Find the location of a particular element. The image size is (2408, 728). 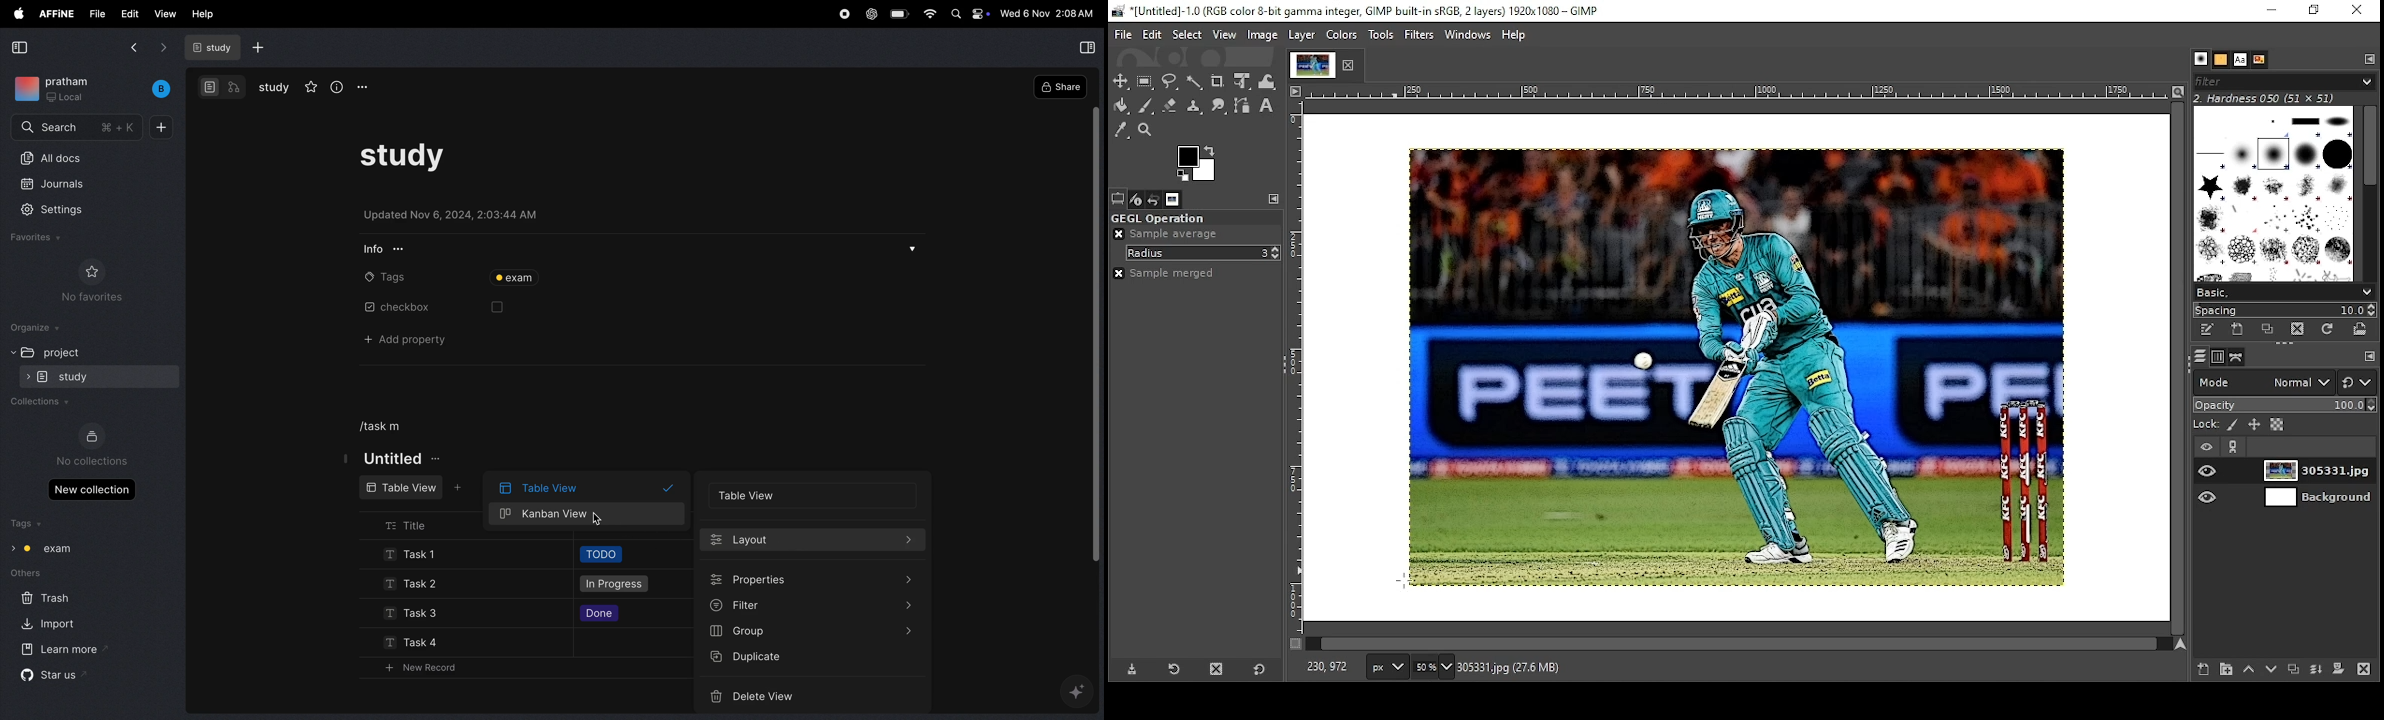

create a new brush is located at coordinates (2238, 329).